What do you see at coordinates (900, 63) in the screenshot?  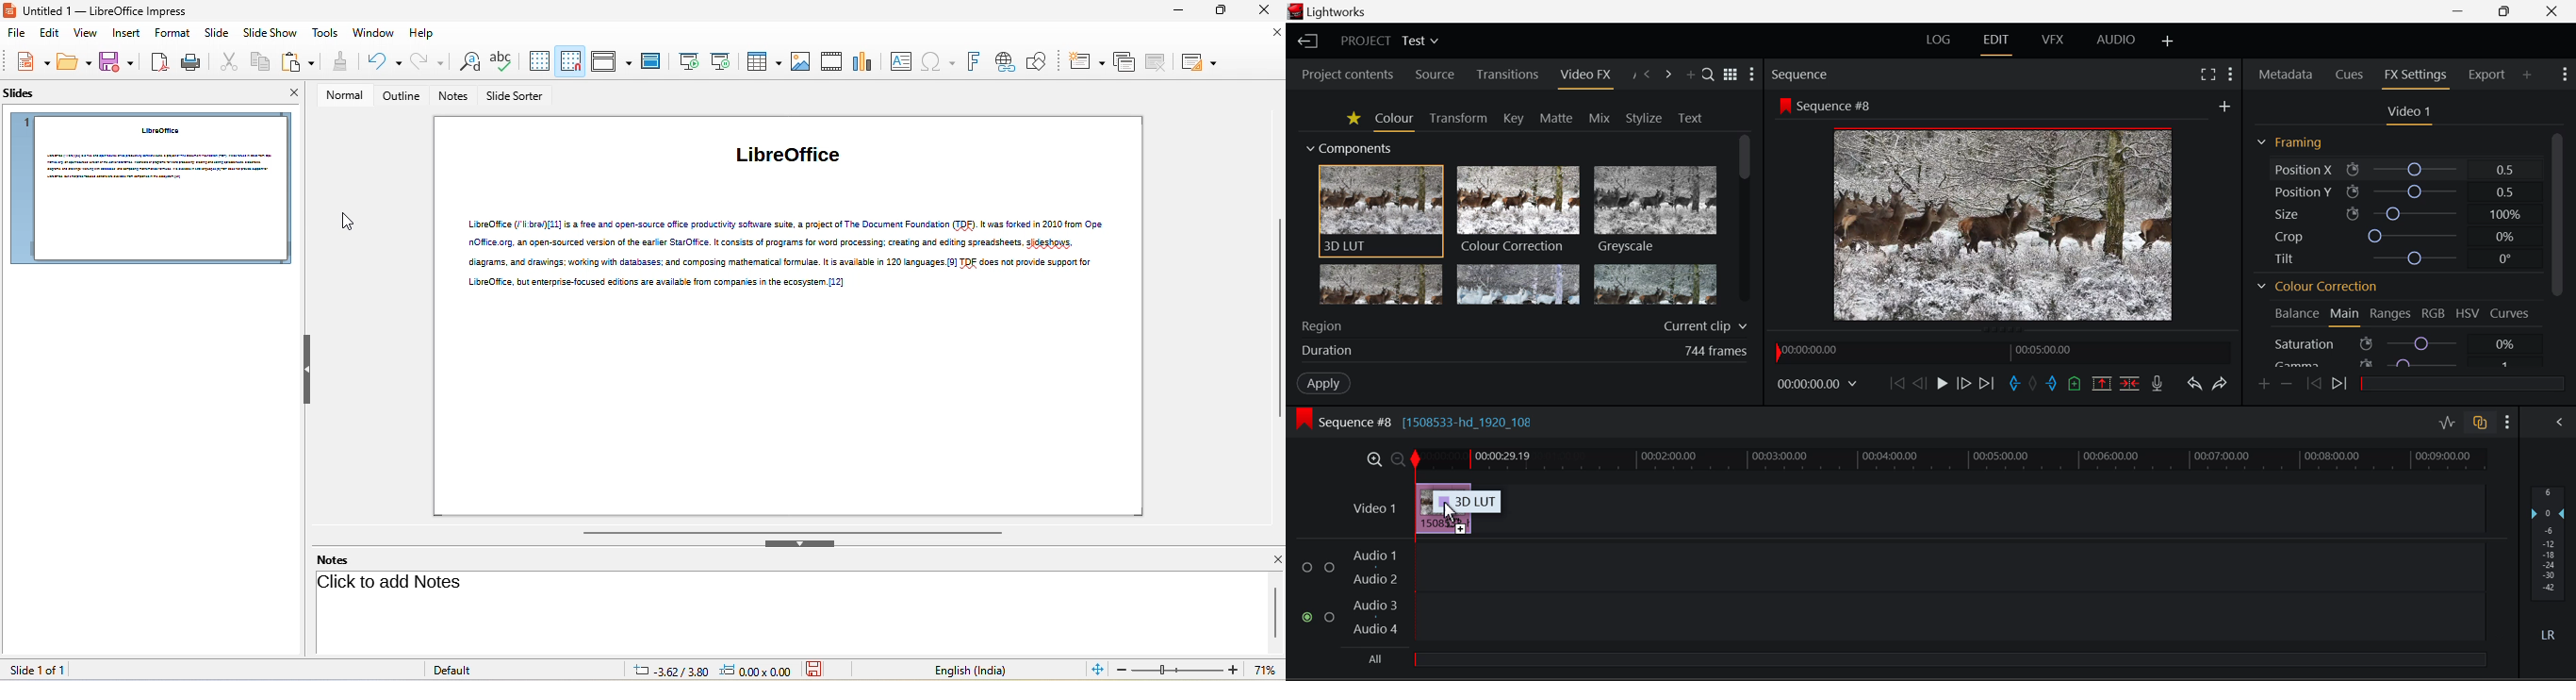 I see `text box` at bounding box center [900, 63].